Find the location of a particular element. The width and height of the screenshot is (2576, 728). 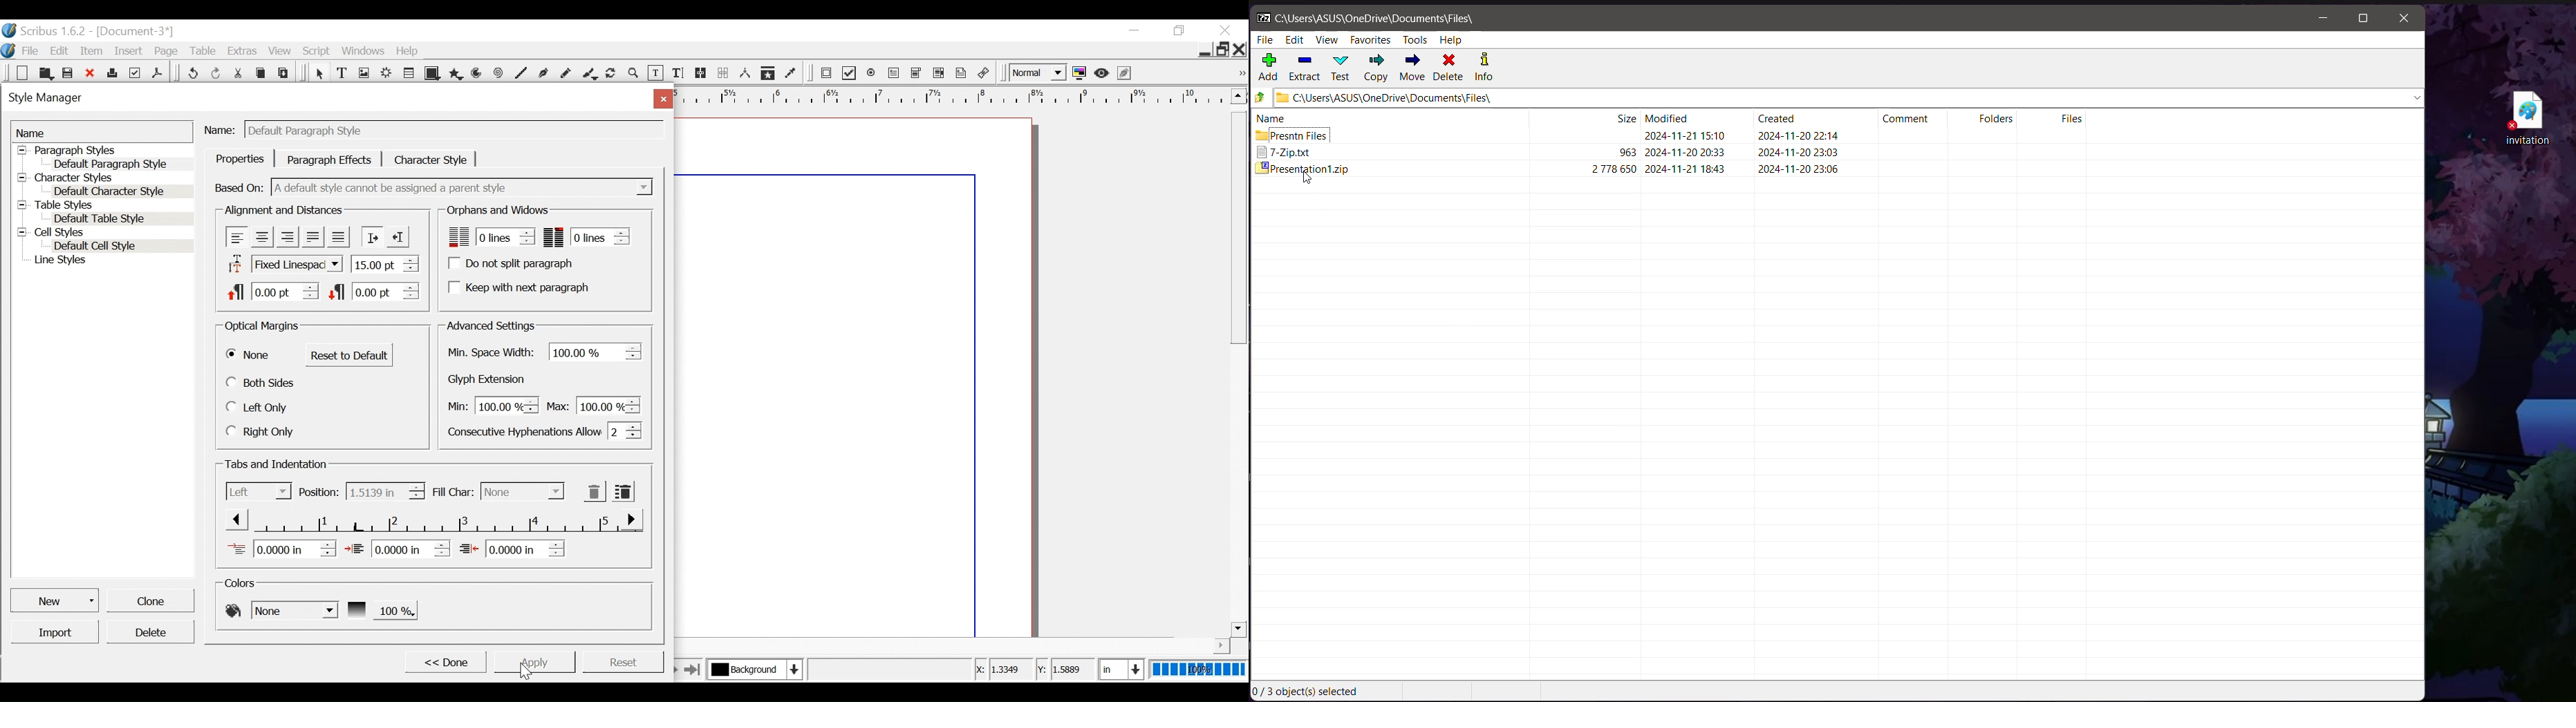

Character Style is located at coordinates (431, 159).